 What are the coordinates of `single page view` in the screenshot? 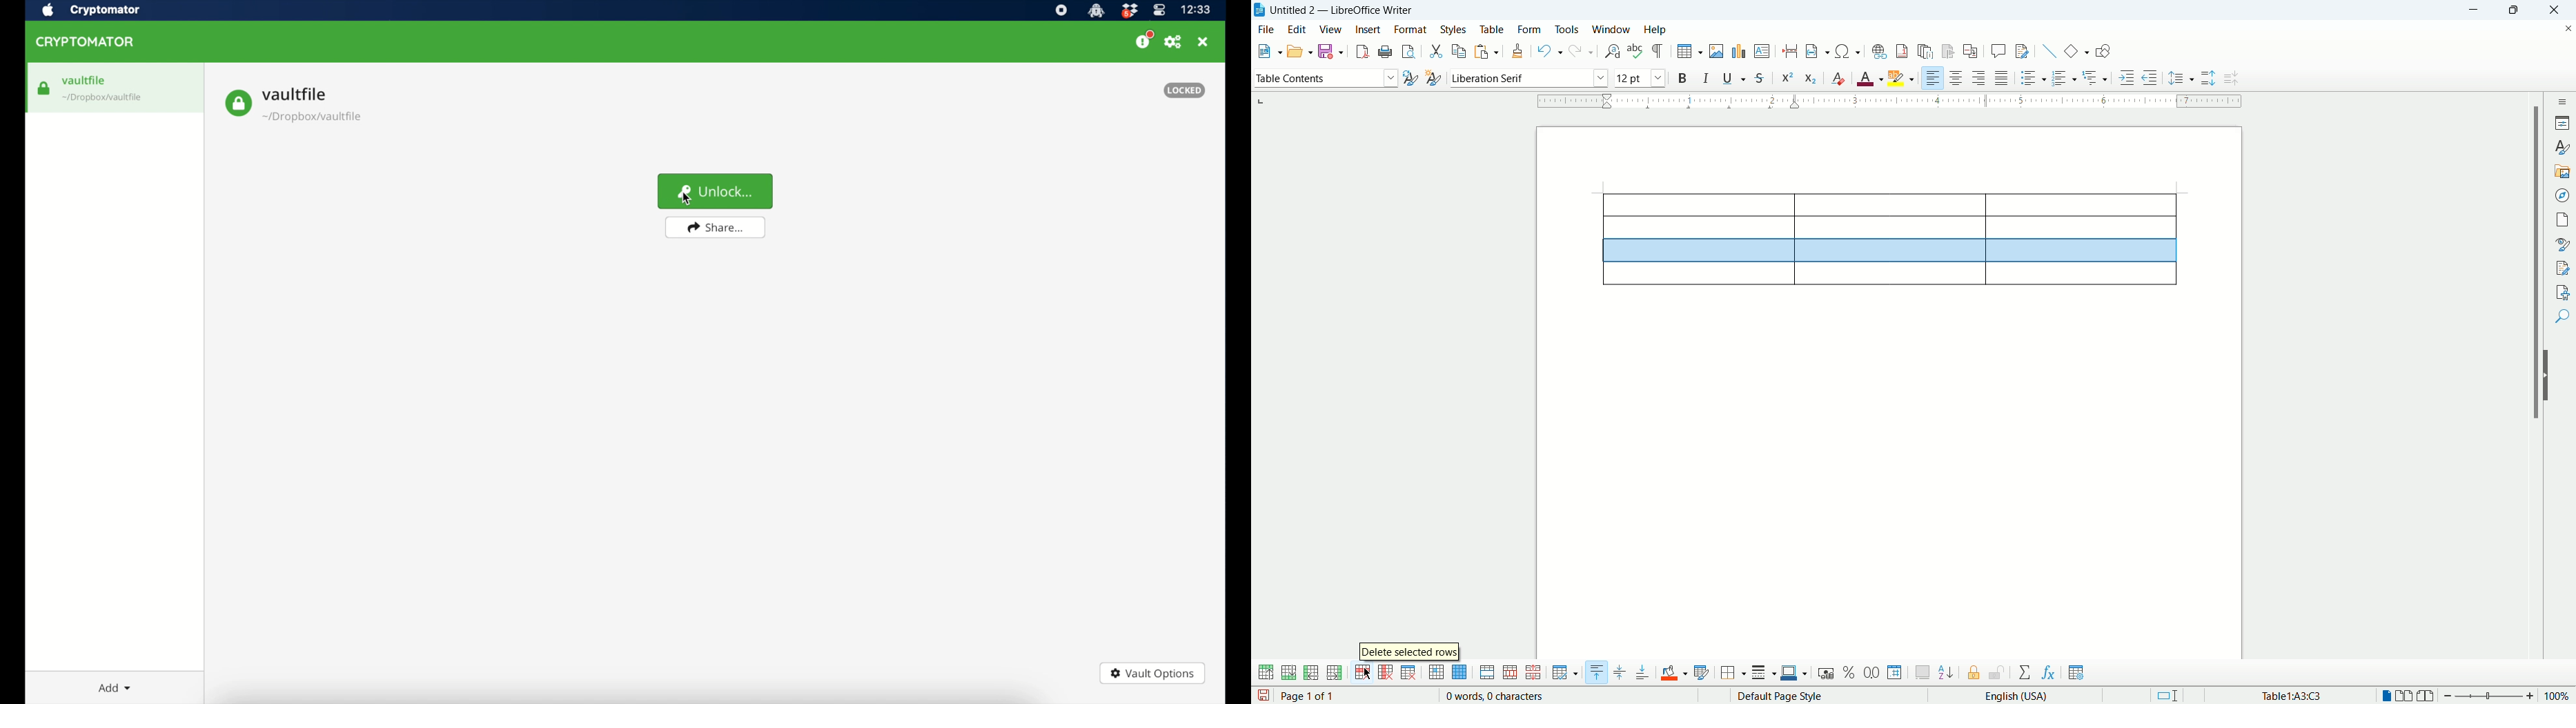 It's located at (2385, 694).